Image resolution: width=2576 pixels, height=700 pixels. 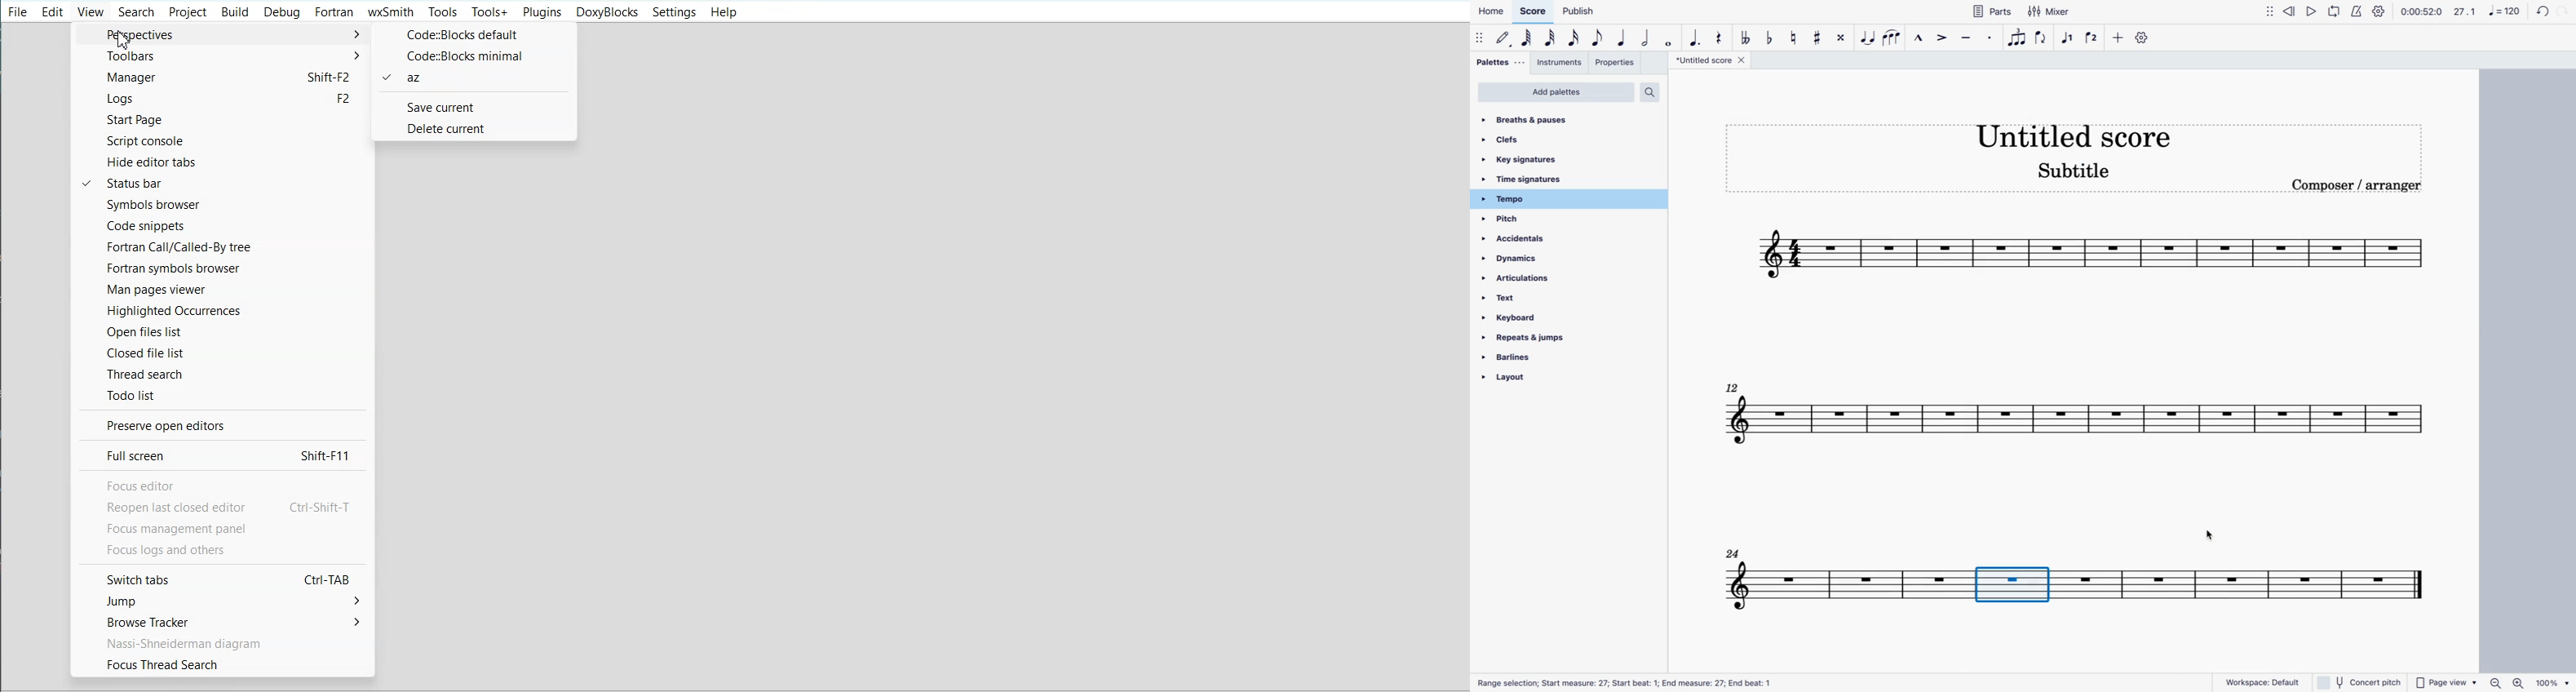 What do you see at coordinates (1577, 13) in the screenshot?
I see `publish` at bounding box center [1577, 13].